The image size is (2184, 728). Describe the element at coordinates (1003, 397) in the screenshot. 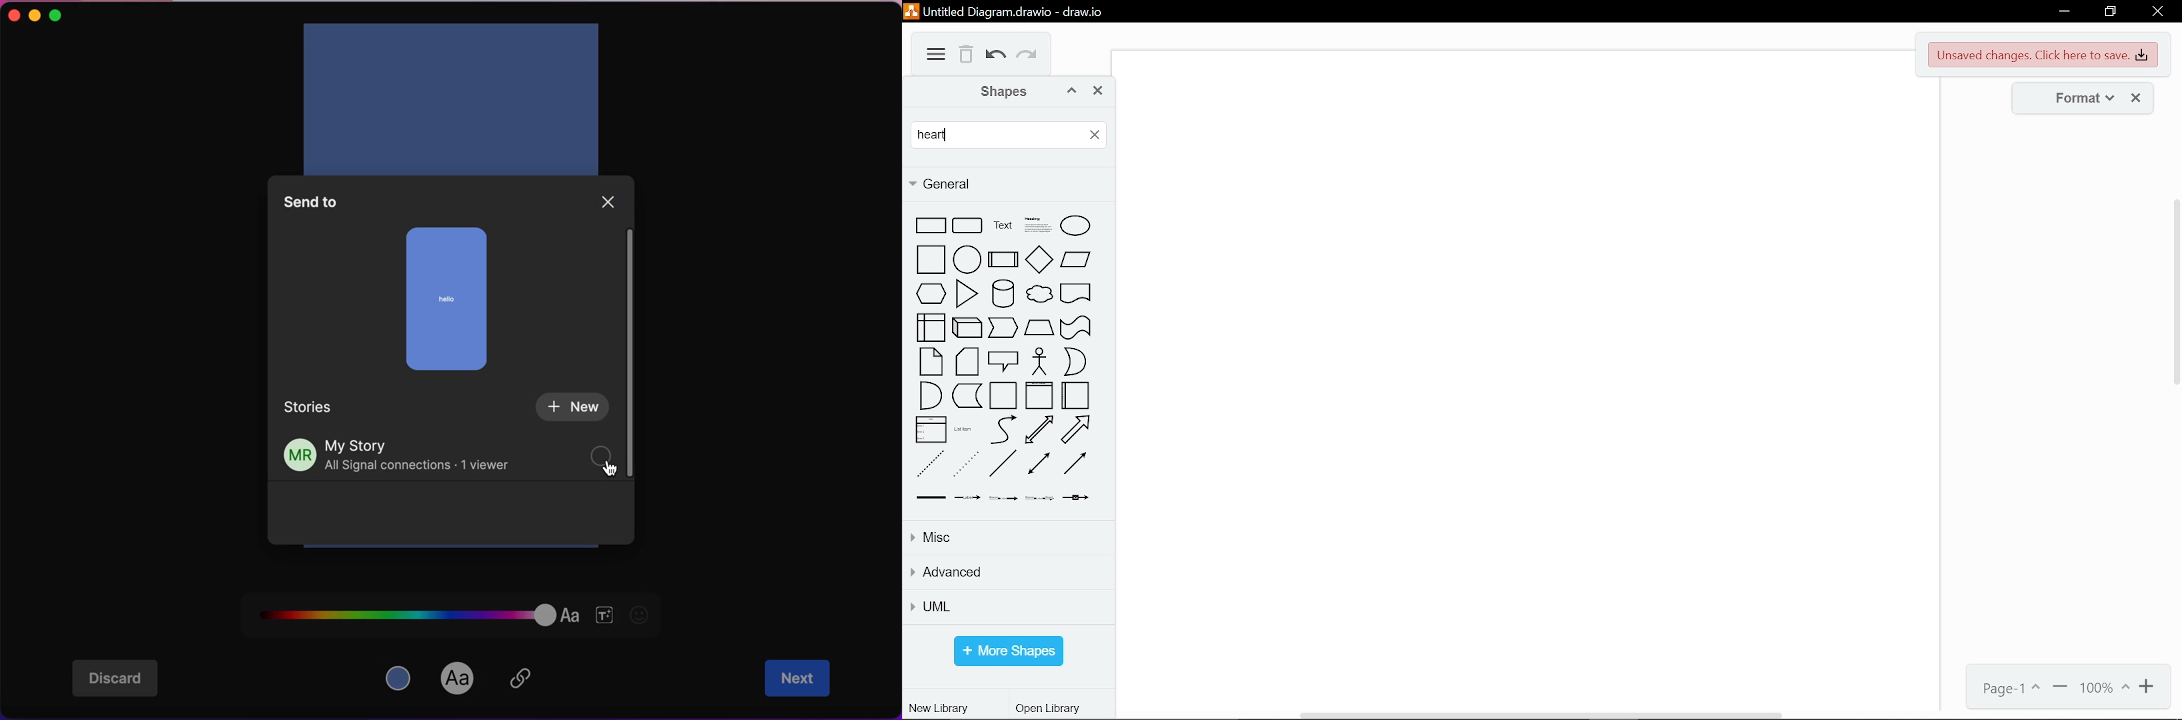

I see `container` at that location.